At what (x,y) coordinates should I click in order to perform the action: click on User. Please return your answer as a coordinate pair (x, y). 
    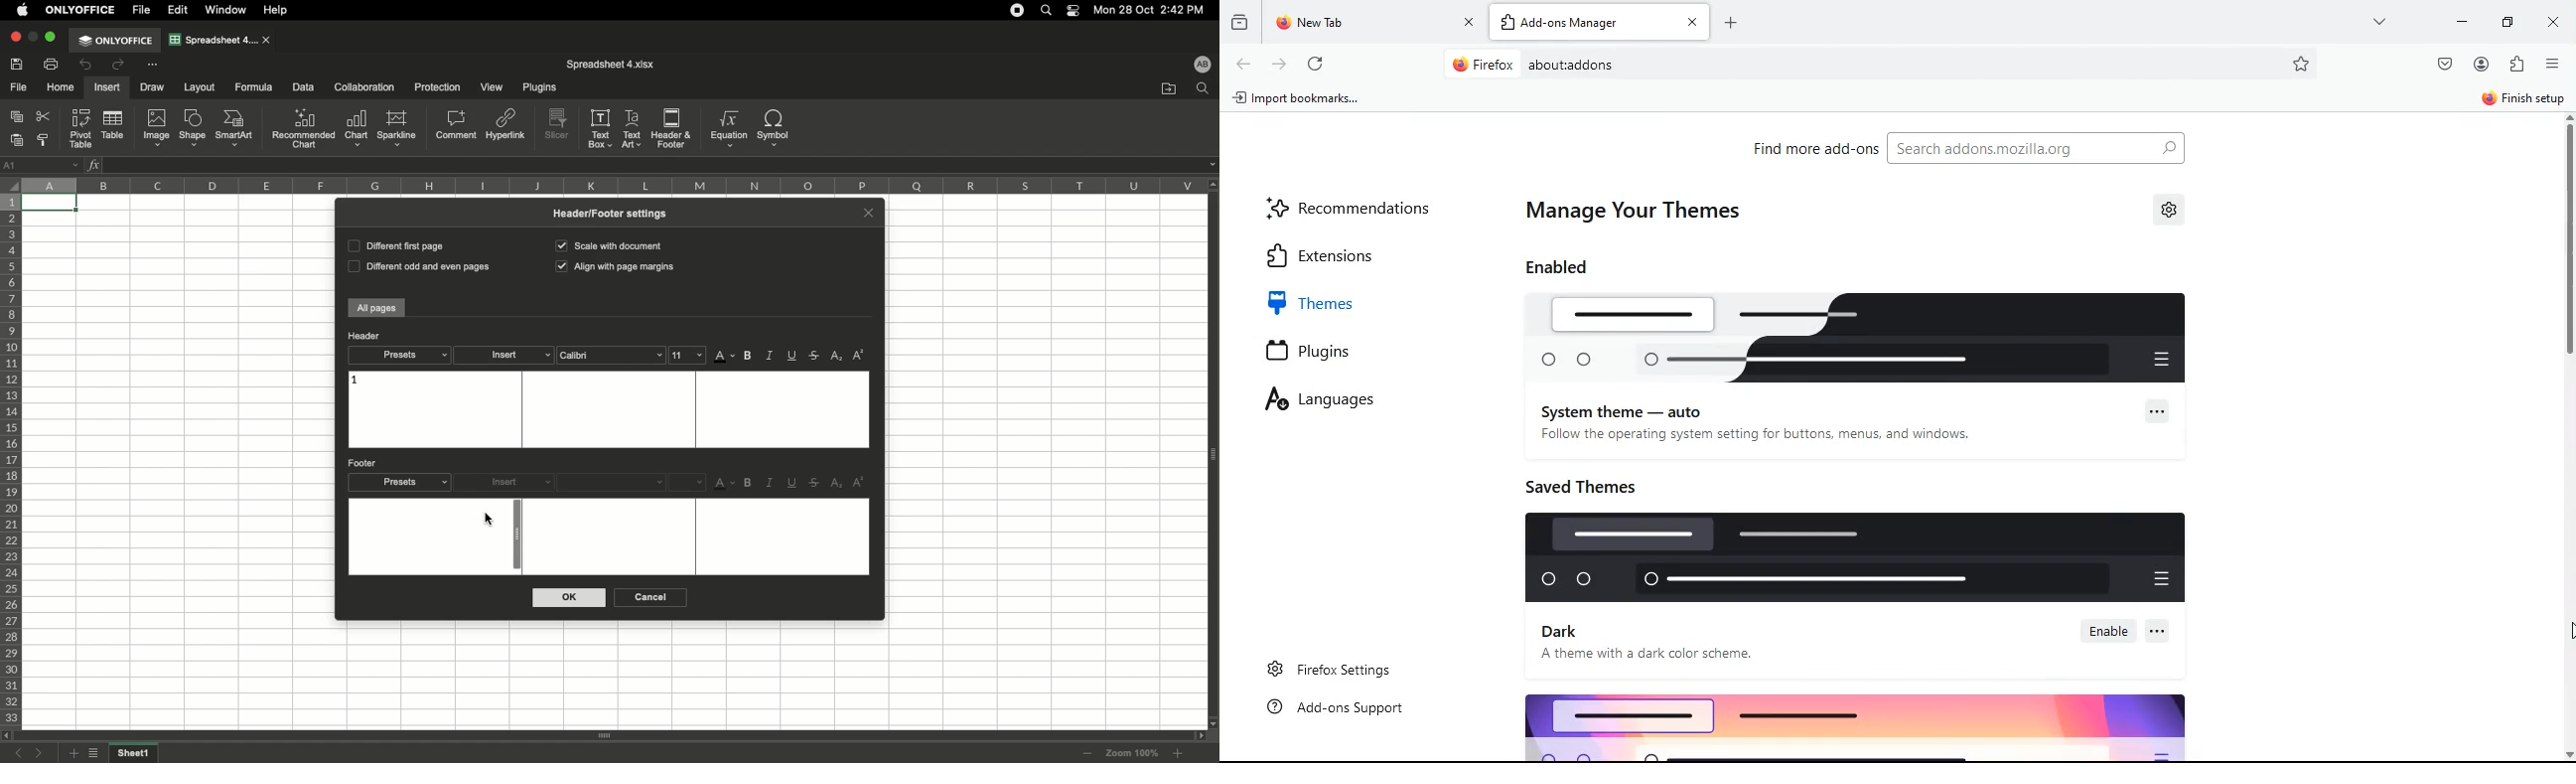
    Looking at the image, I should click on (1202, 64).